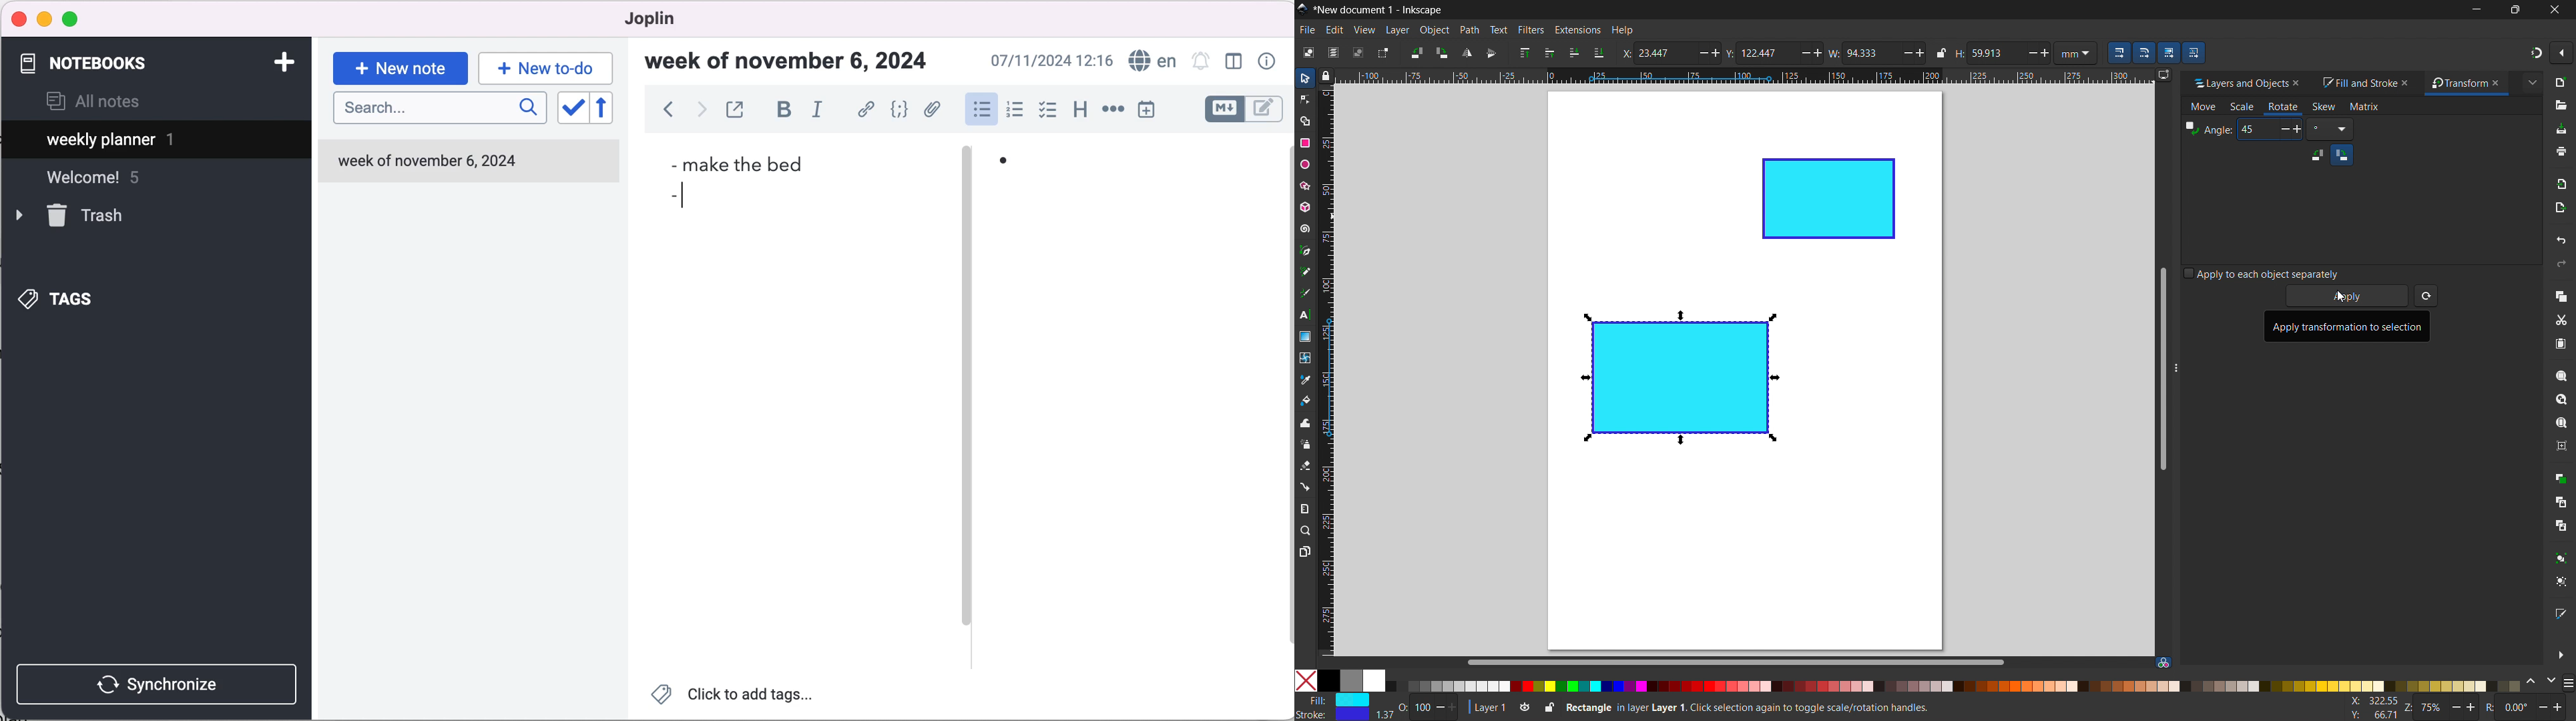 This screenshot has width=2576, height=728. What do you see at coordinates (966, 388) in the screenshot?
I see `vertical slider` at bounding box center [966, 388].